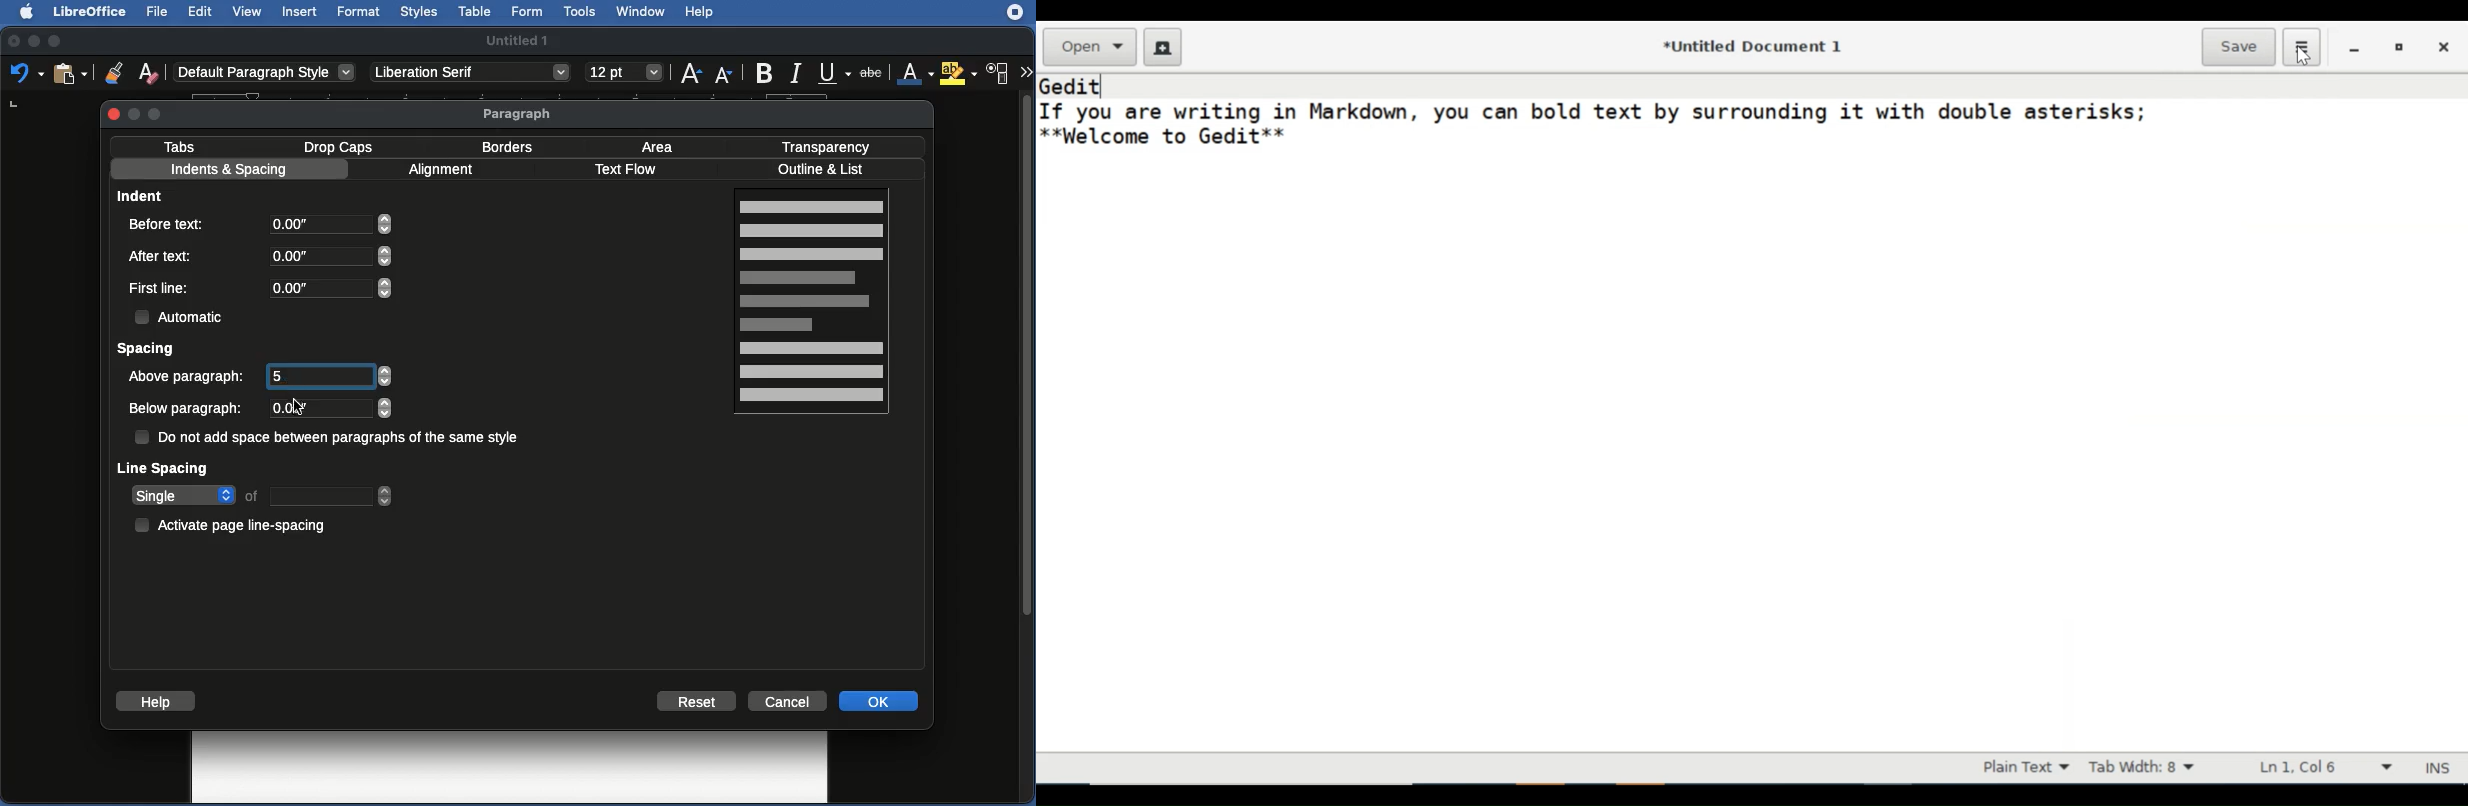  What do you see at coordinates (155, 701) in the screenshot?
I see `Help` at bounding box center [155, 701].